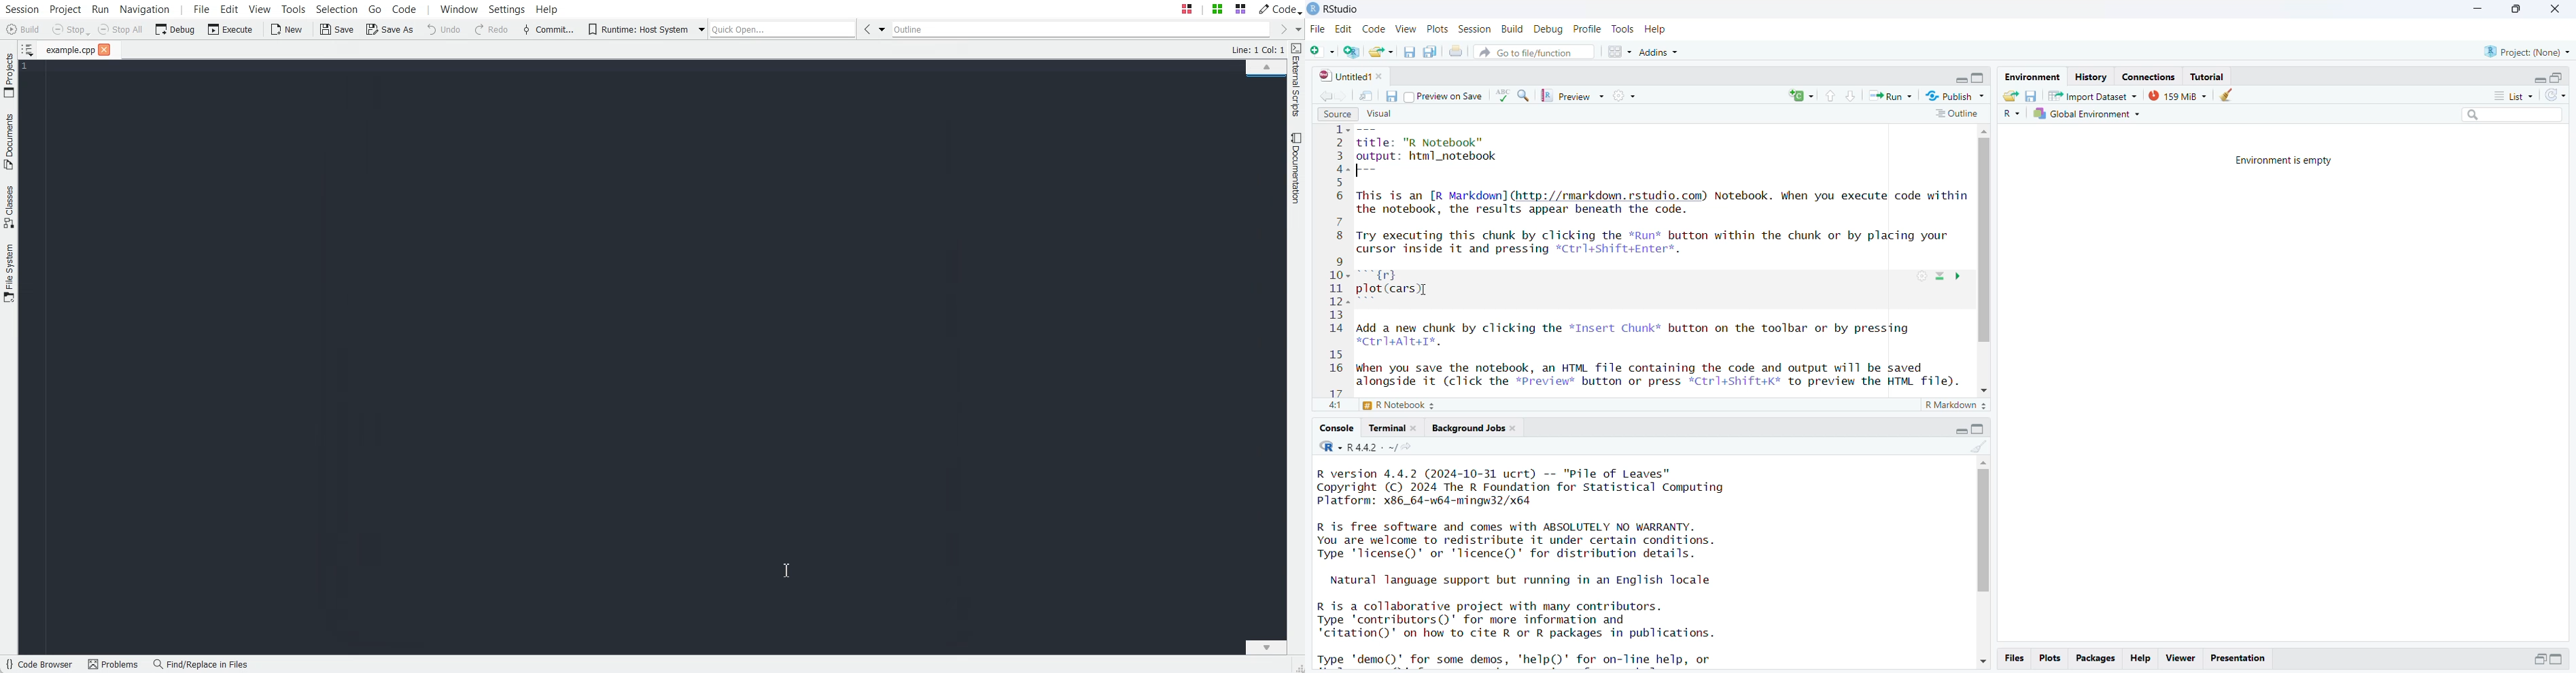 This screenshot has width=2576, height=700. I want to click on open an existing file, so click(1382, 52).